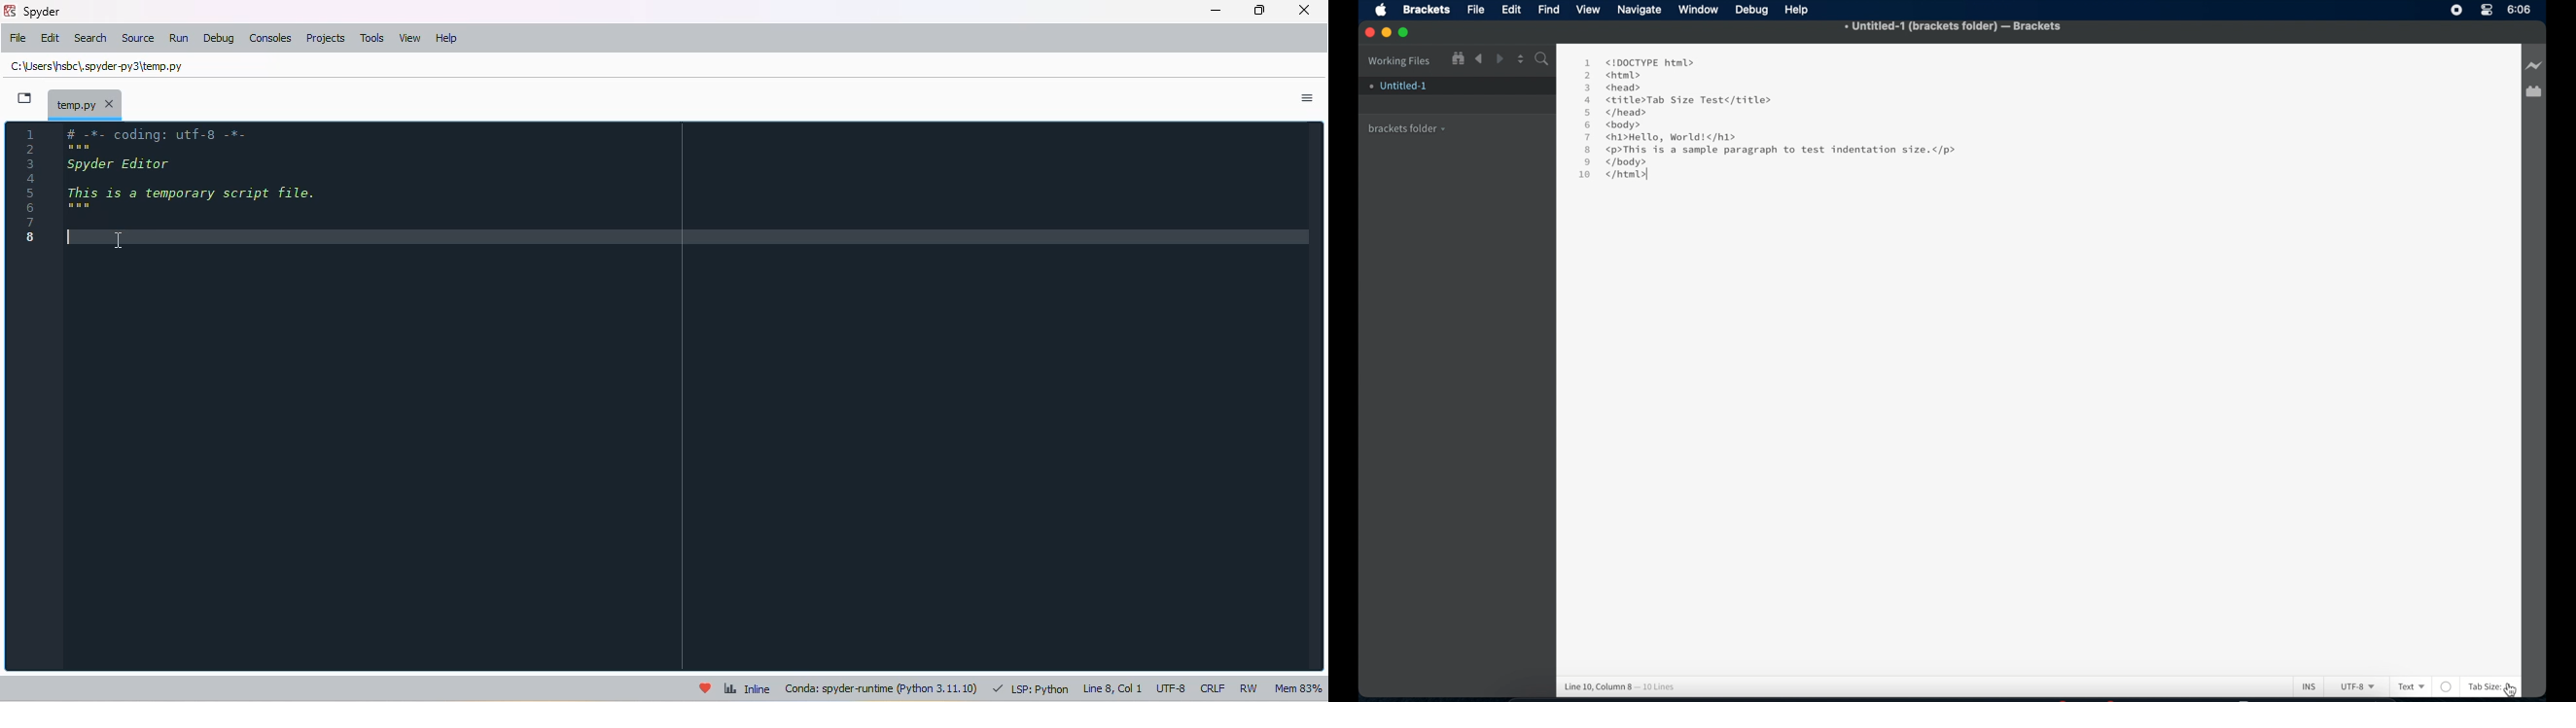 The width and height of the screenshot is (2576, 728). What do you see at coordinates (52, 38) in the screenshot?
I see `edit` at bounding box center [52, 38].